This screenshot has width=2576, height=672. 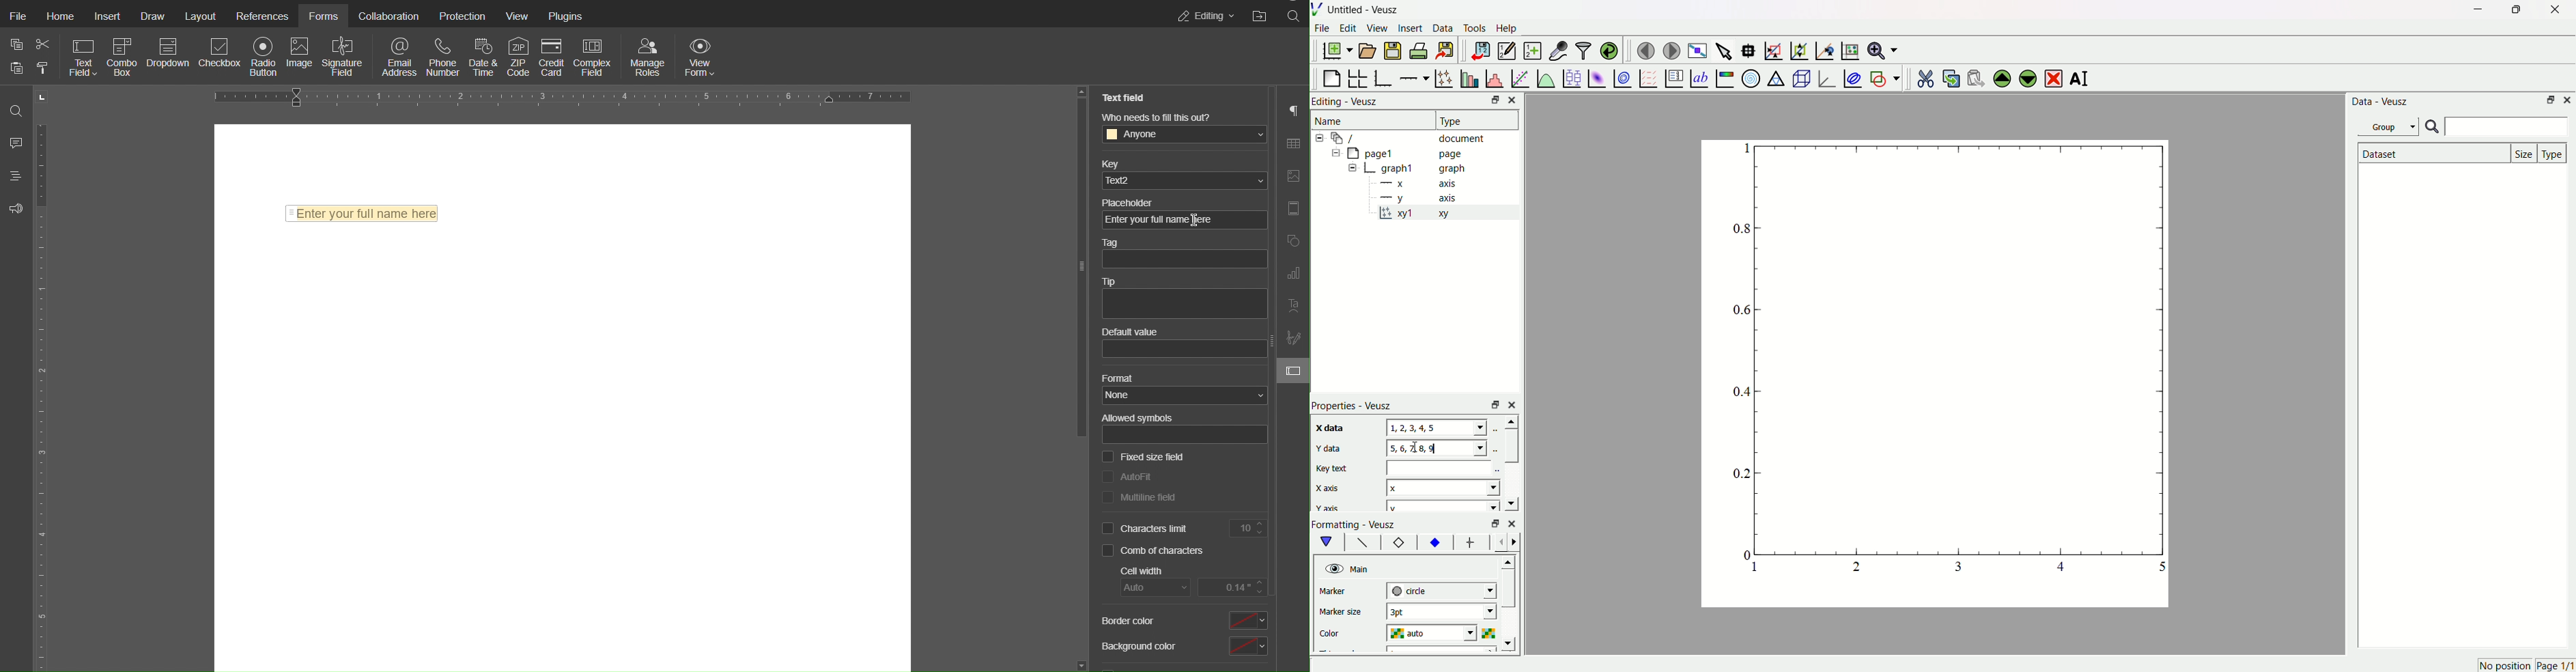 What do you see at coordinates (1185, 645) in the screenshot?
I see `Background color` at bounding box center [1185, 645].